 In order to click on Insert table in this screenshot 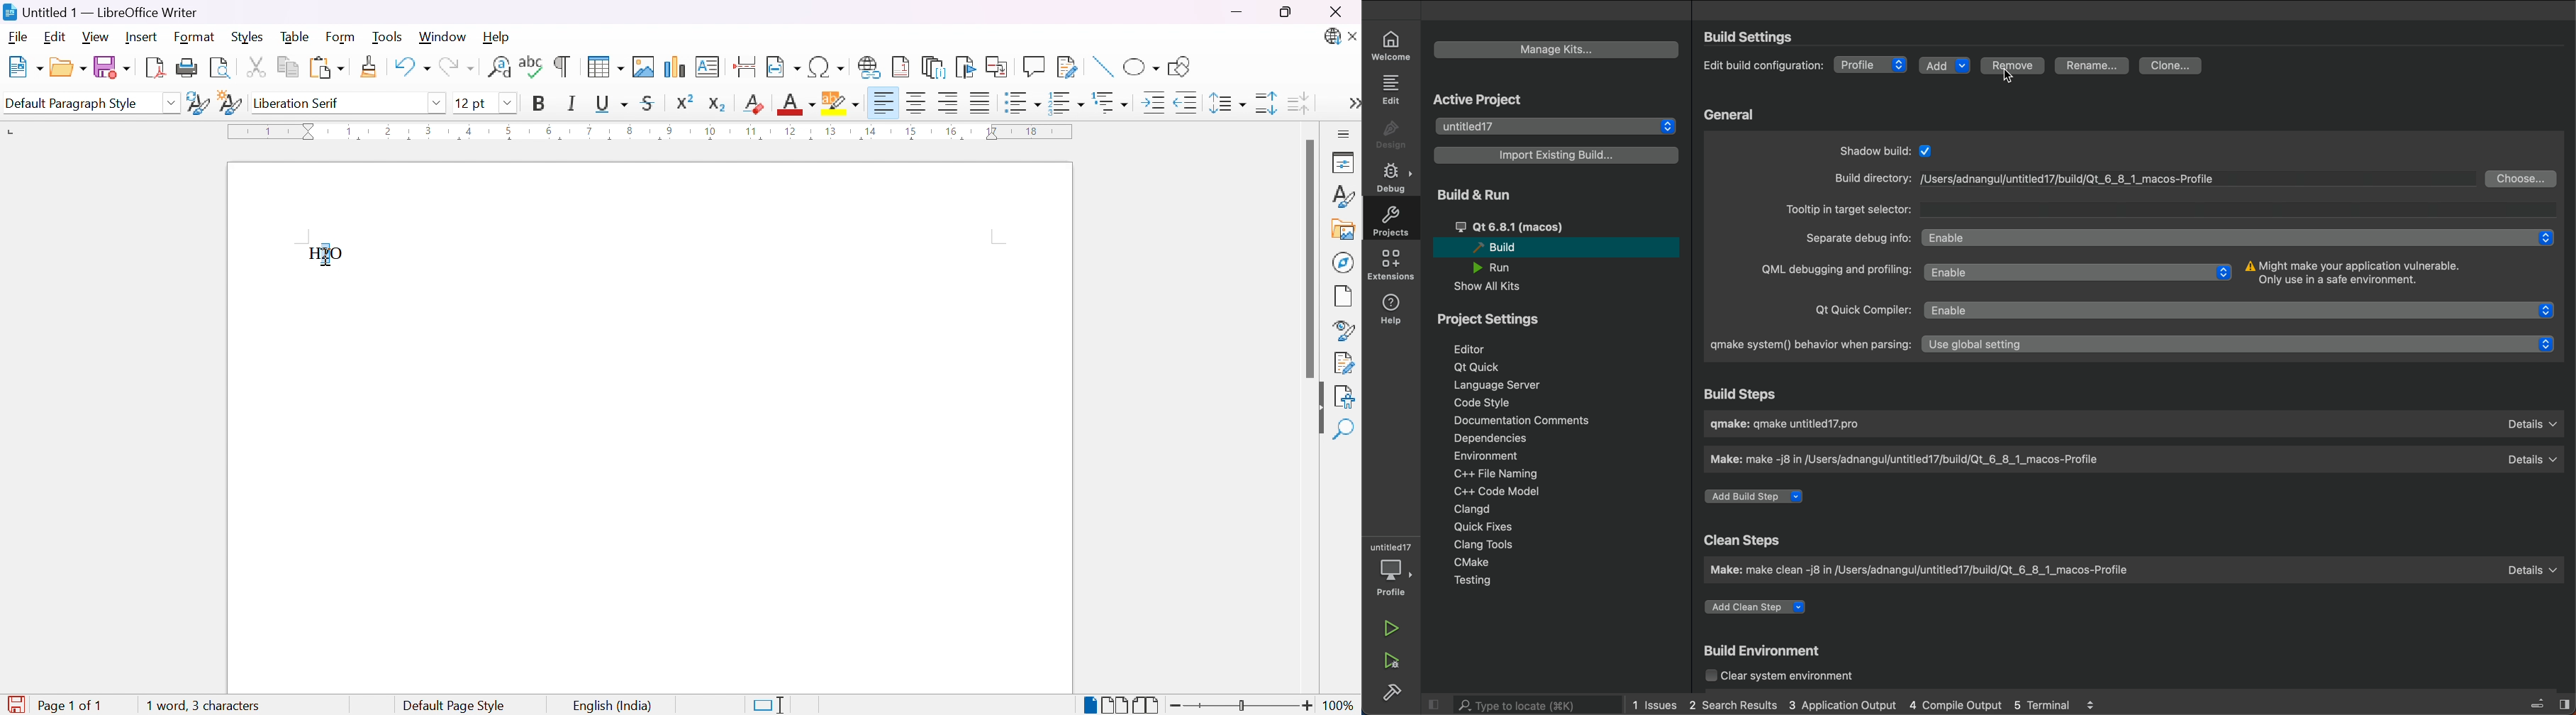, I will do `click(605, 66)`.